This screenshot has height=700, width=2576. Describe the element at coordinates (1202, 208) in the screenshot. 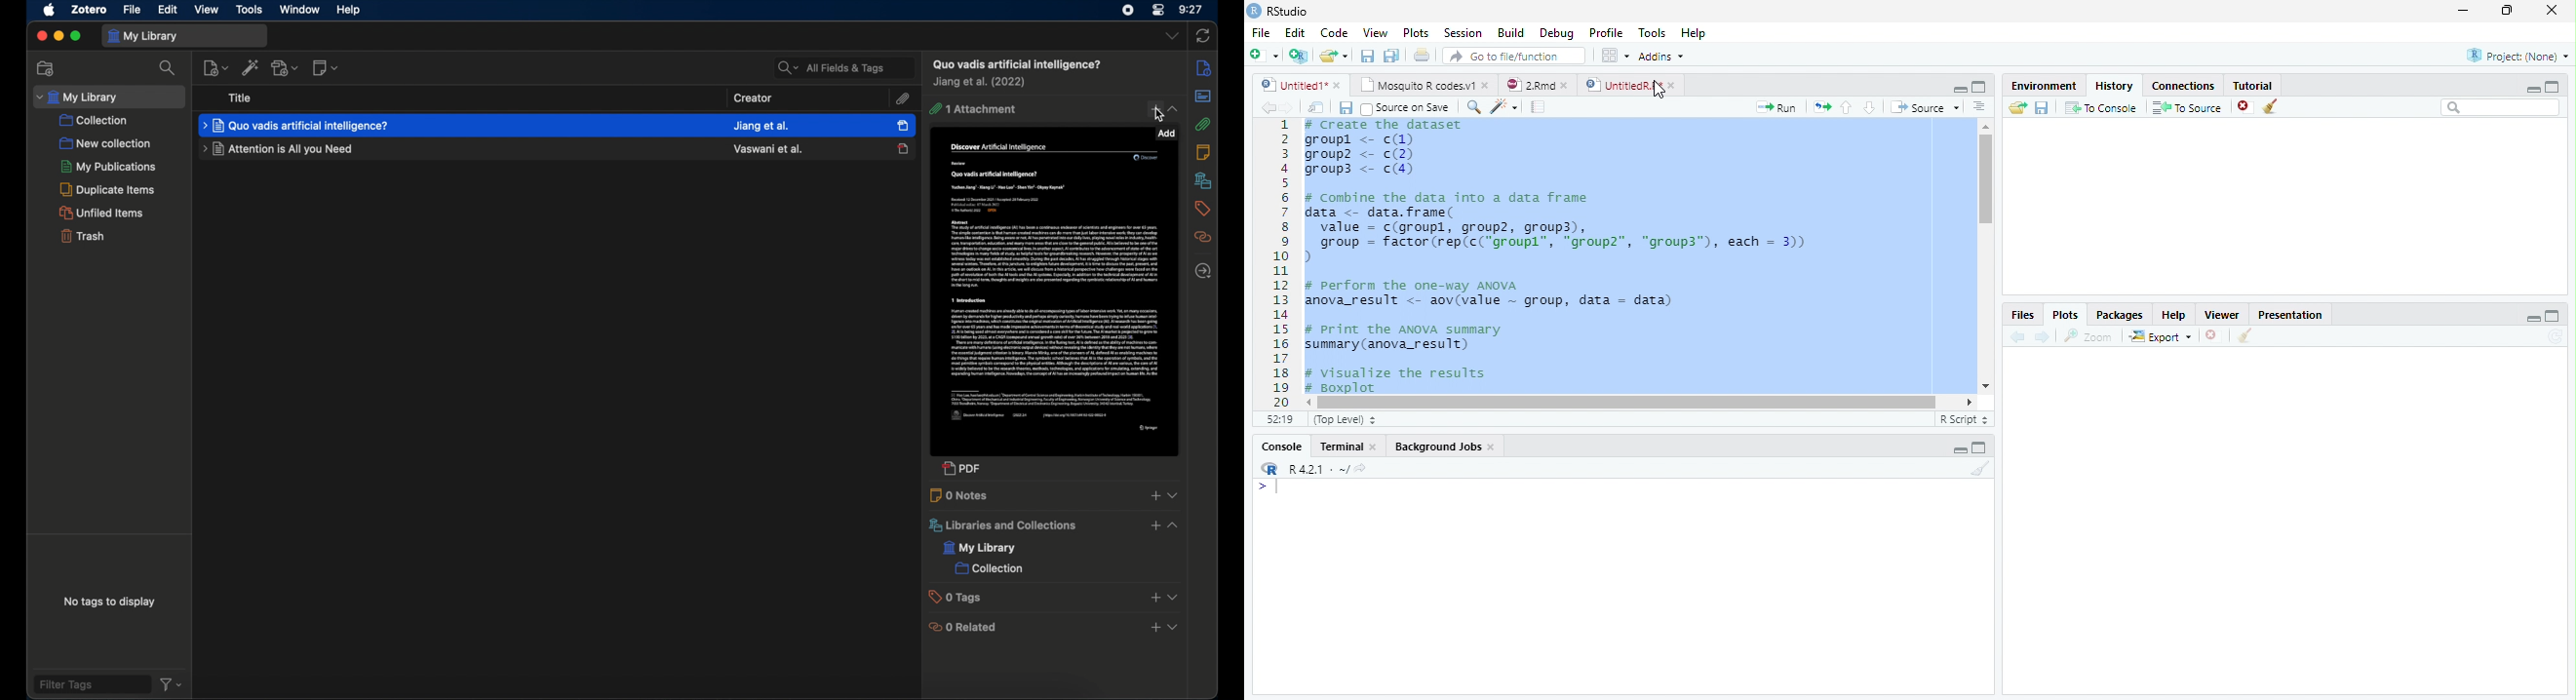

I see `tags` at that location.